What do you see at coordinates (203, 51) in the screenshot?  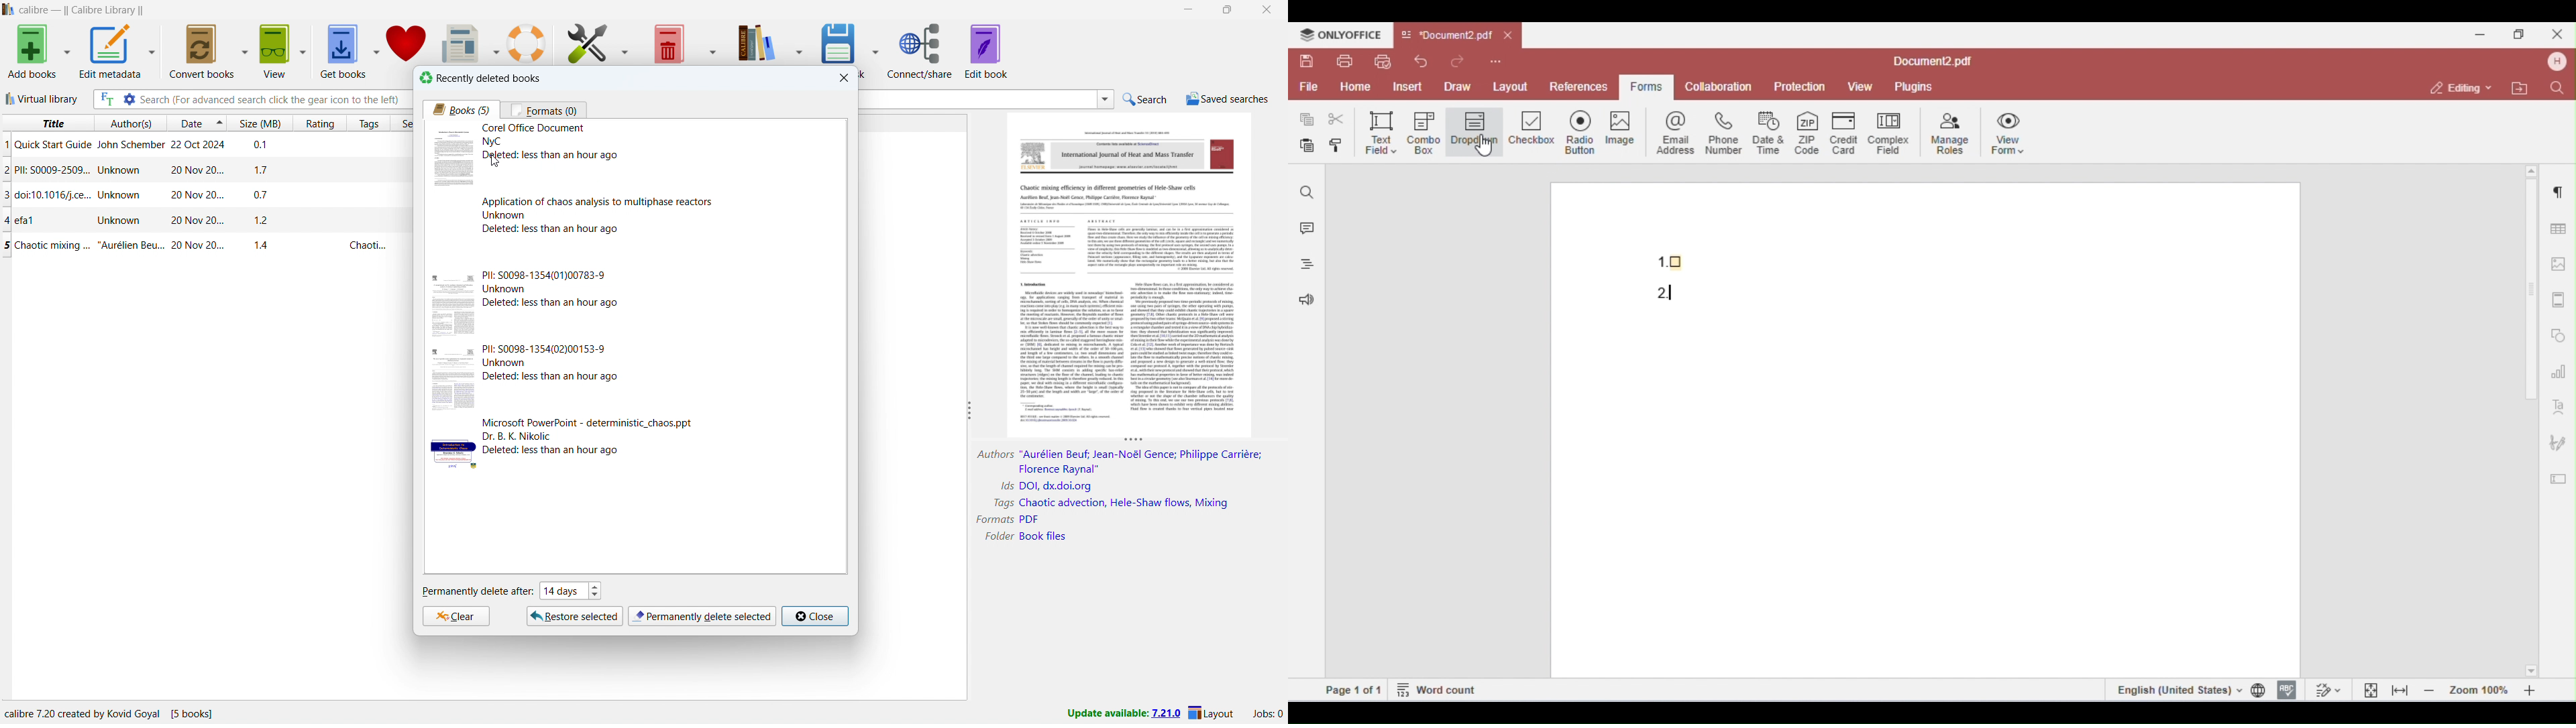 I see `convert books` at bounding box center [203, 51].